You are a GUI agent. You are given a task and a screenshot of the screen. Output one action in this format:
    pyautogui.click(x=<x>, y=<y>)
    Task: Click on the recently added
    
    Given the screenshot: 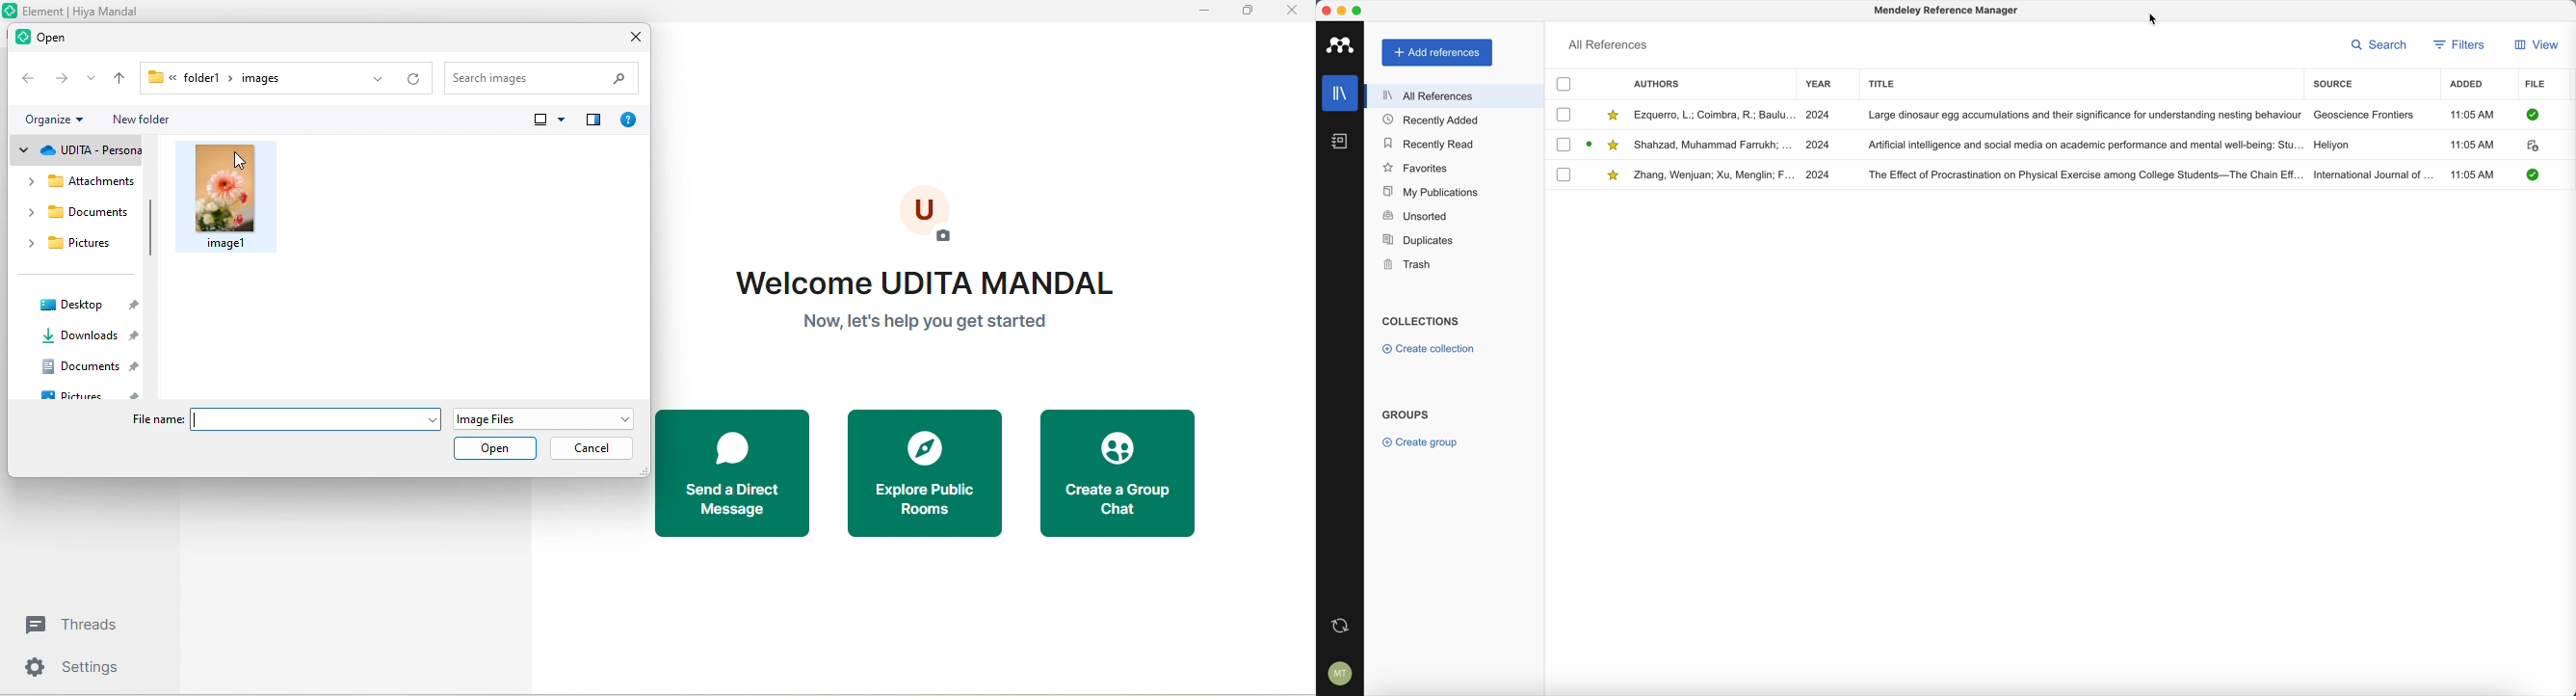 What is the action you would take?
    pyautogui.click(x=1435, y=121)
    